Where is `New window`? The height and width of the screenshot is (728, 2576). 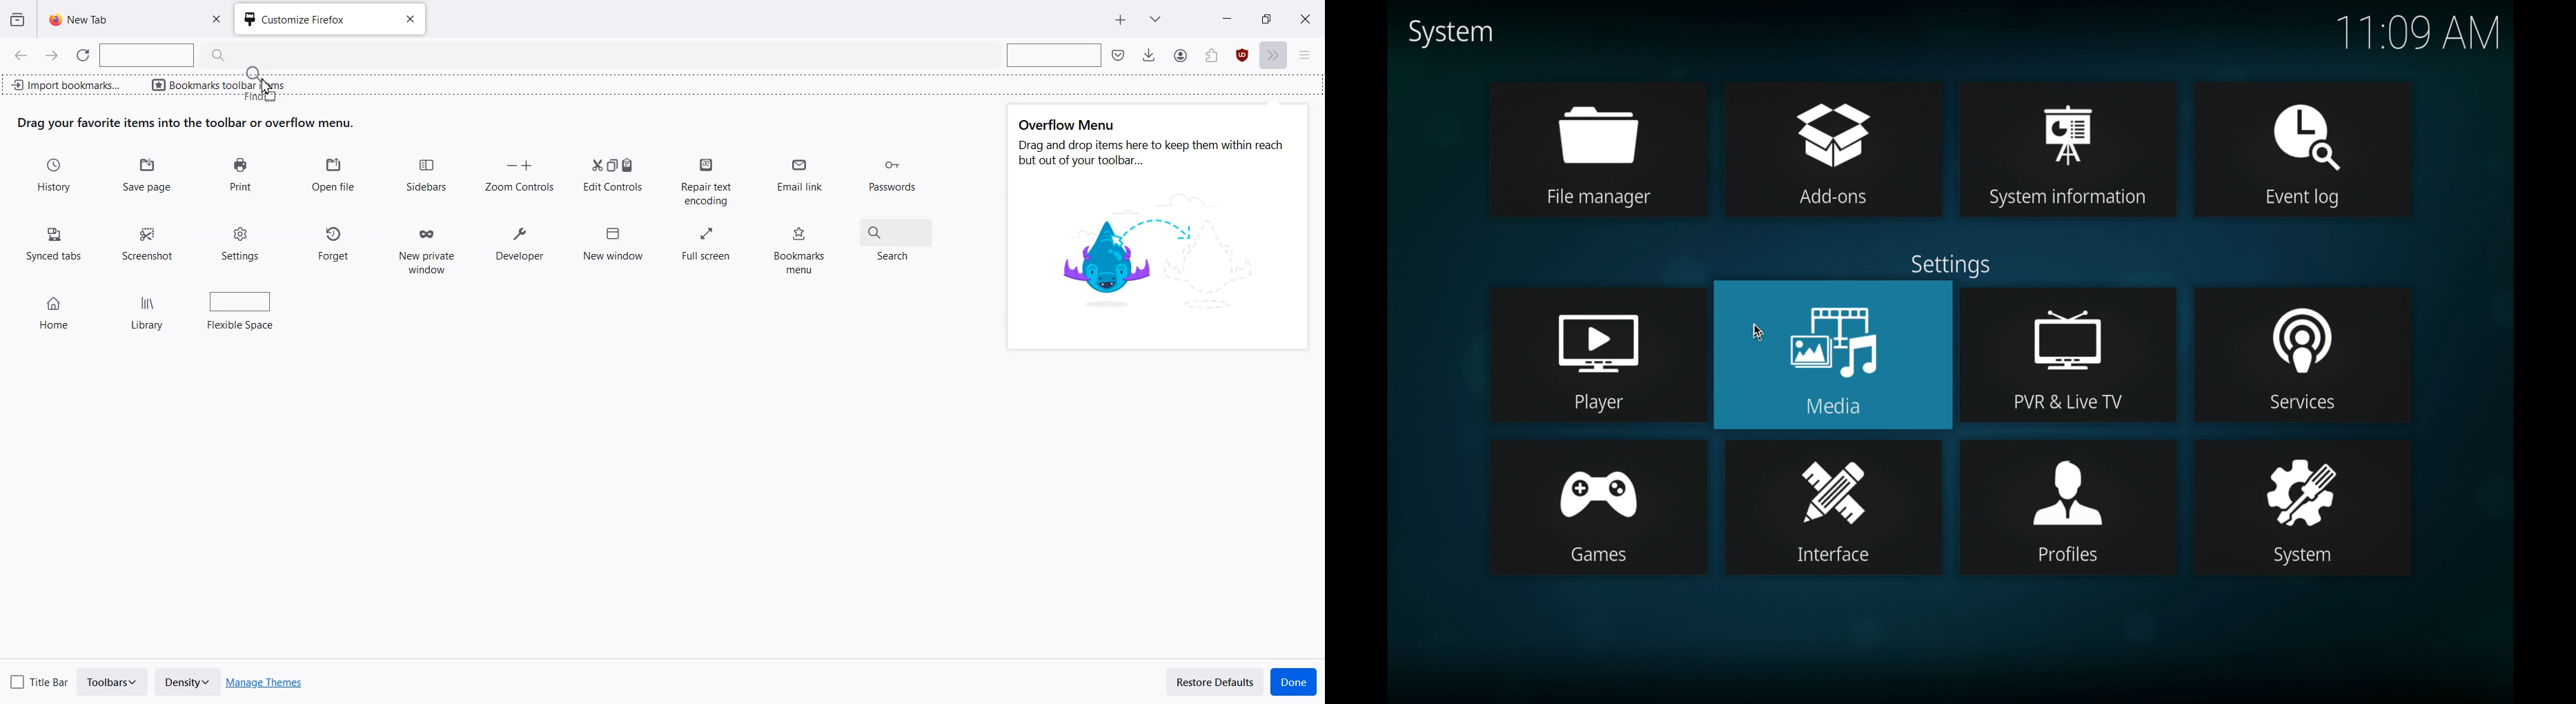 New window is located at coordinates (613, 239).